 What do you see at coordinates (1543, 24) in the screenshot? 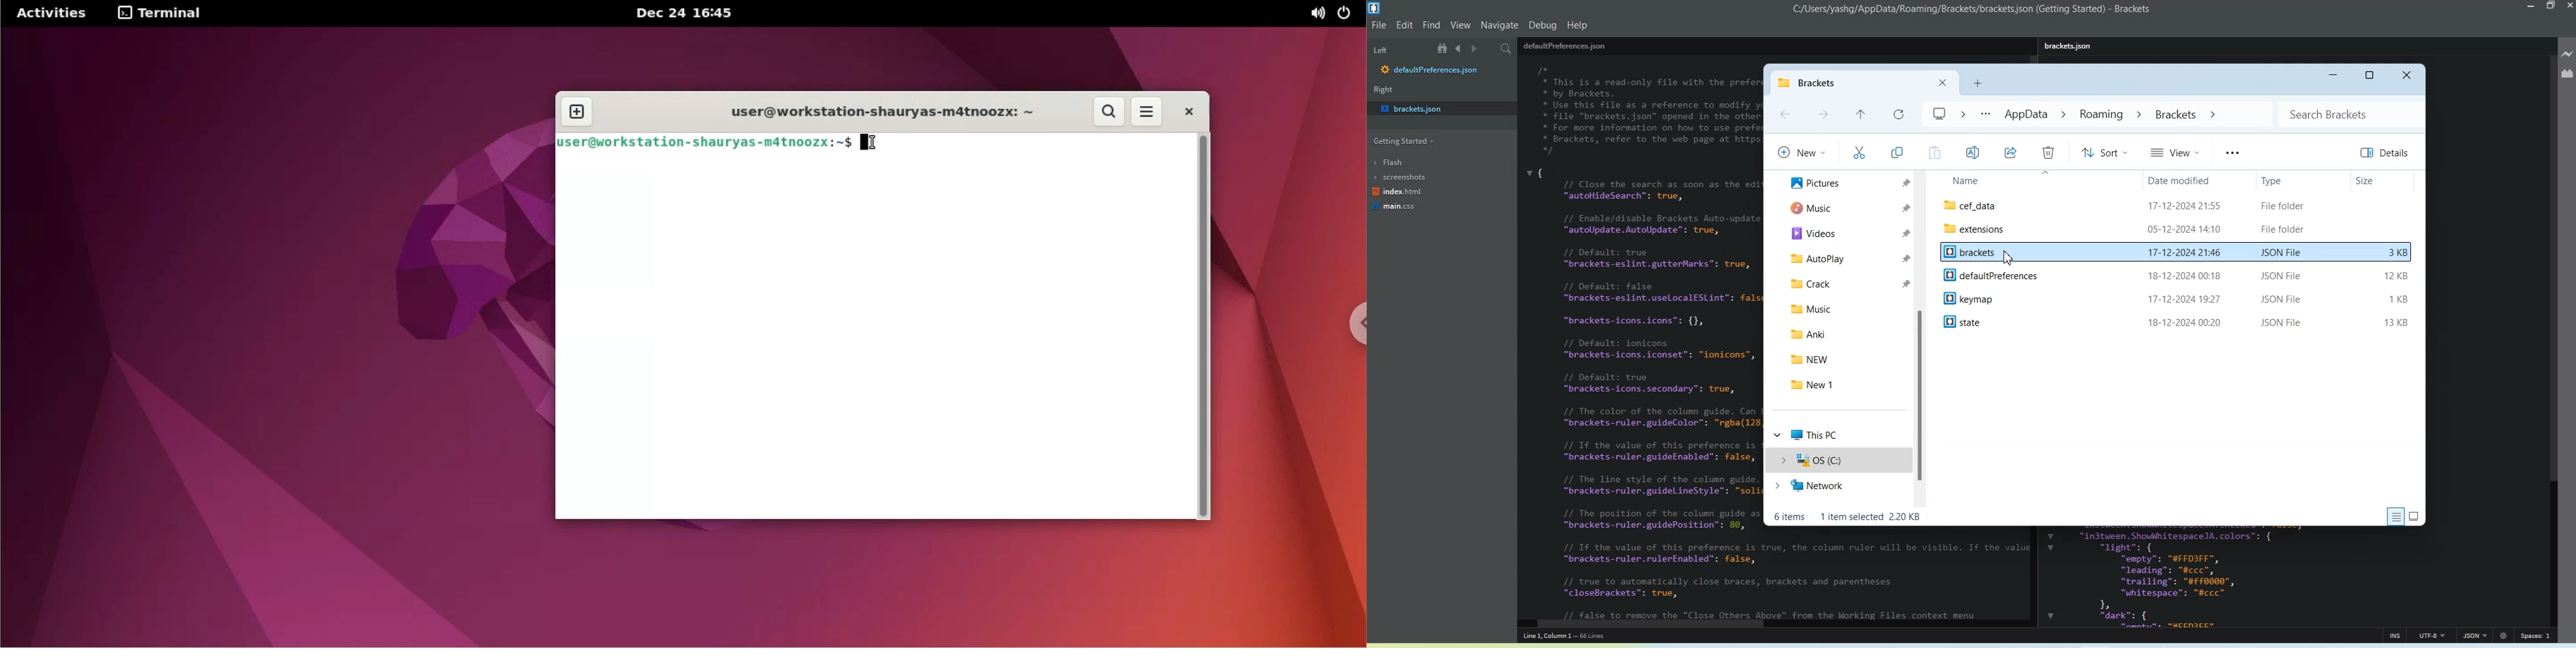
I see `Debug` at bounding box center [1543, 24].